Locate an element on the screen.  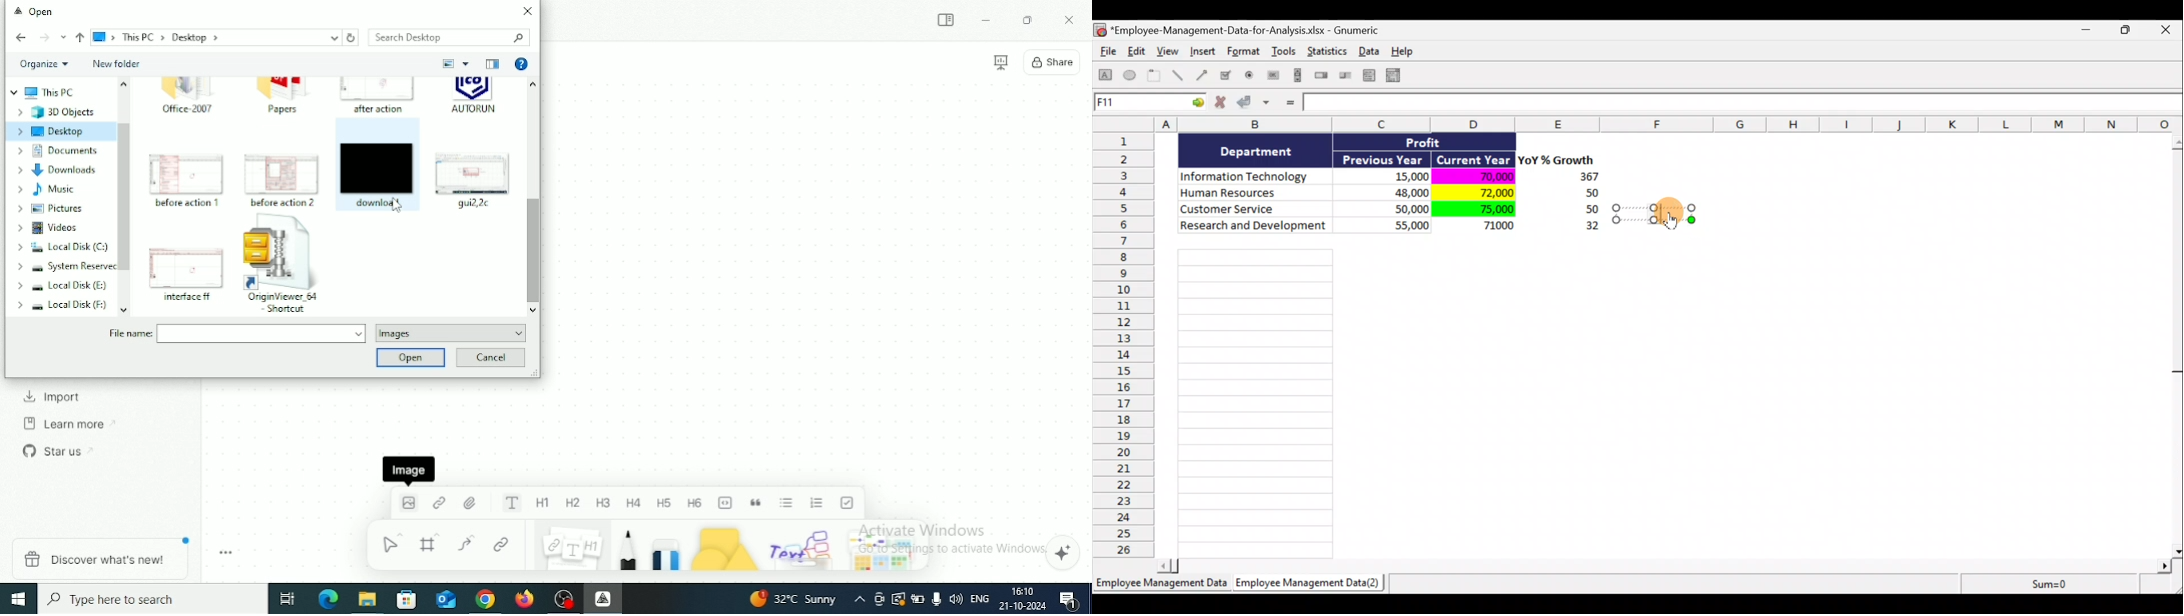
Create a scrollbar is located at coordinates (1296, 77).